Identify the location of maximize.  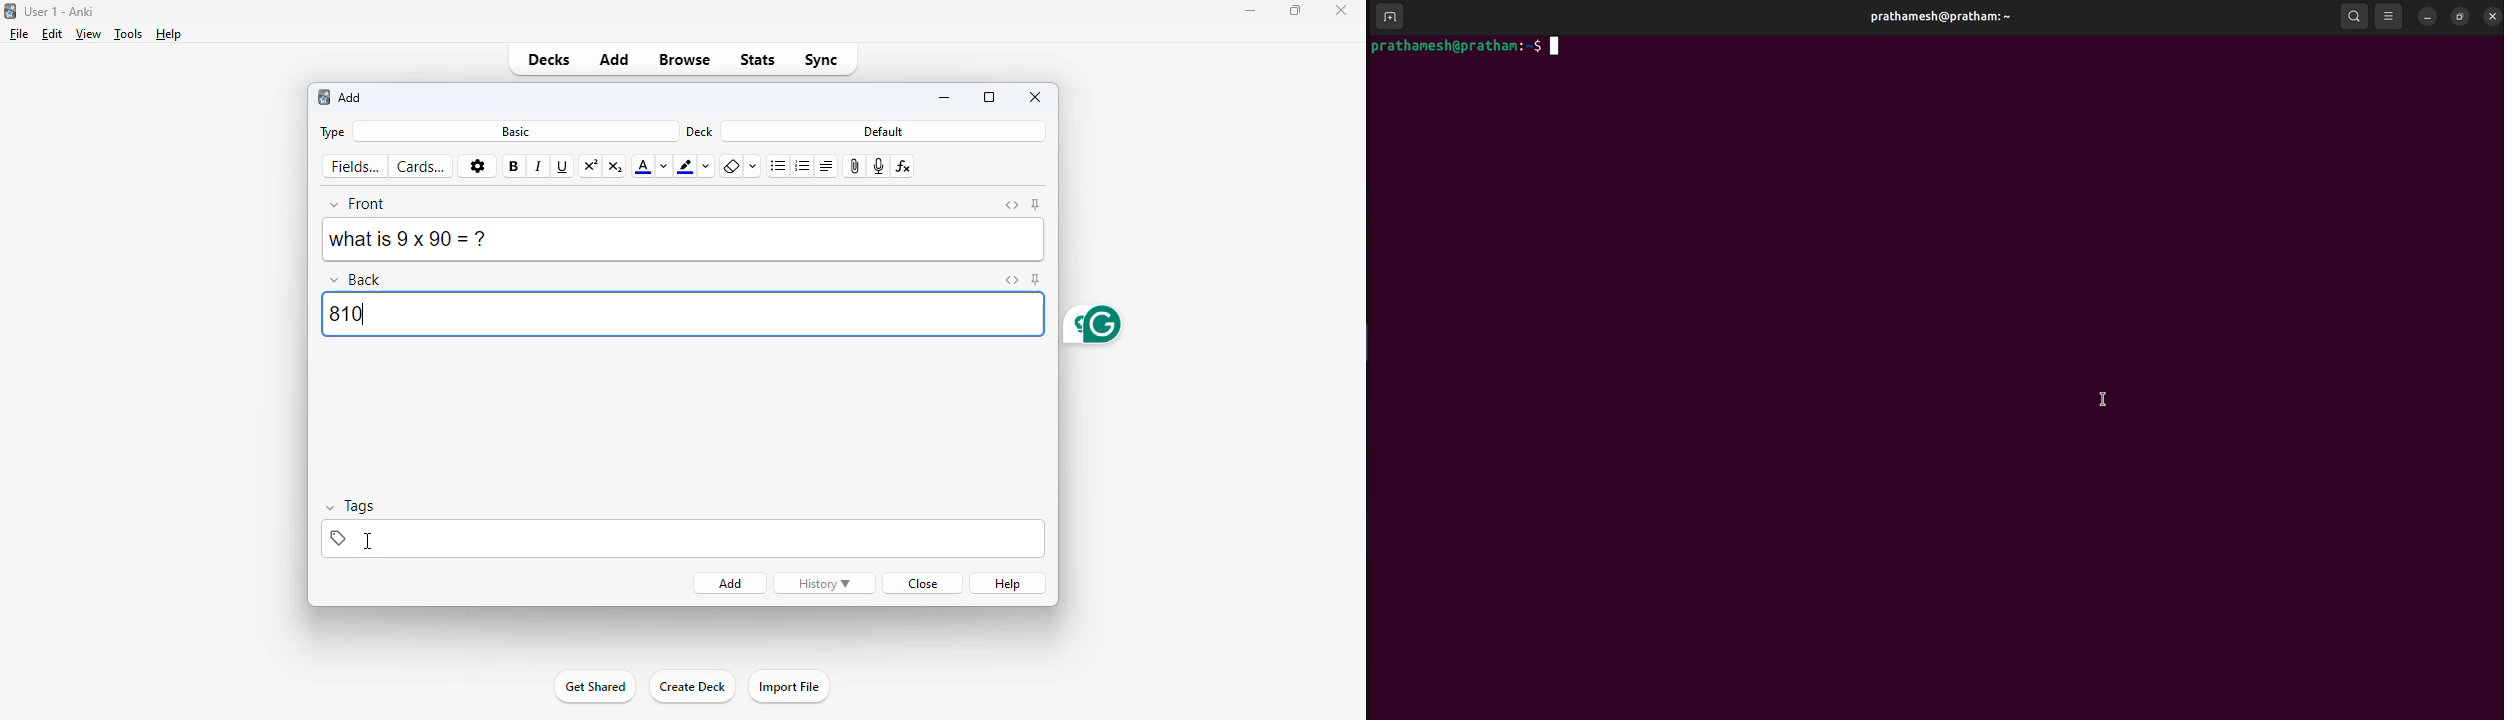
(1296, 10).